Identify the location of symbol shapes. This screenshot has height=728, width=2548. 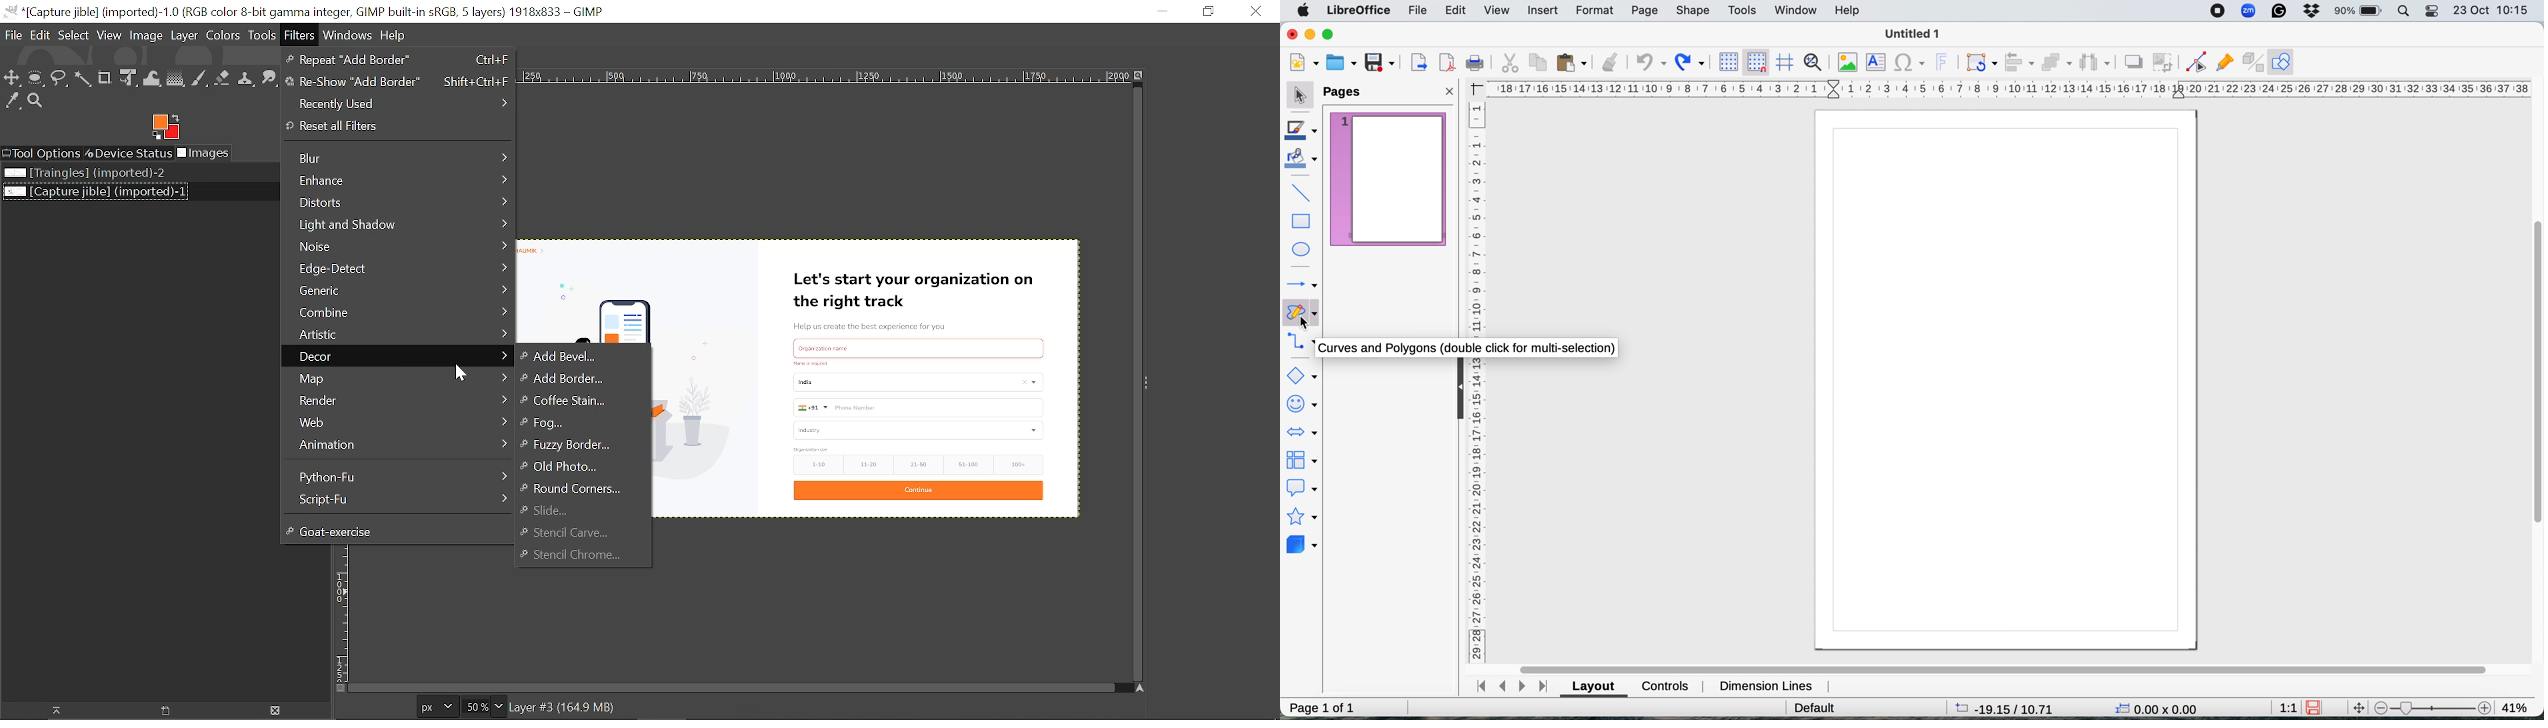
(1303, 405).